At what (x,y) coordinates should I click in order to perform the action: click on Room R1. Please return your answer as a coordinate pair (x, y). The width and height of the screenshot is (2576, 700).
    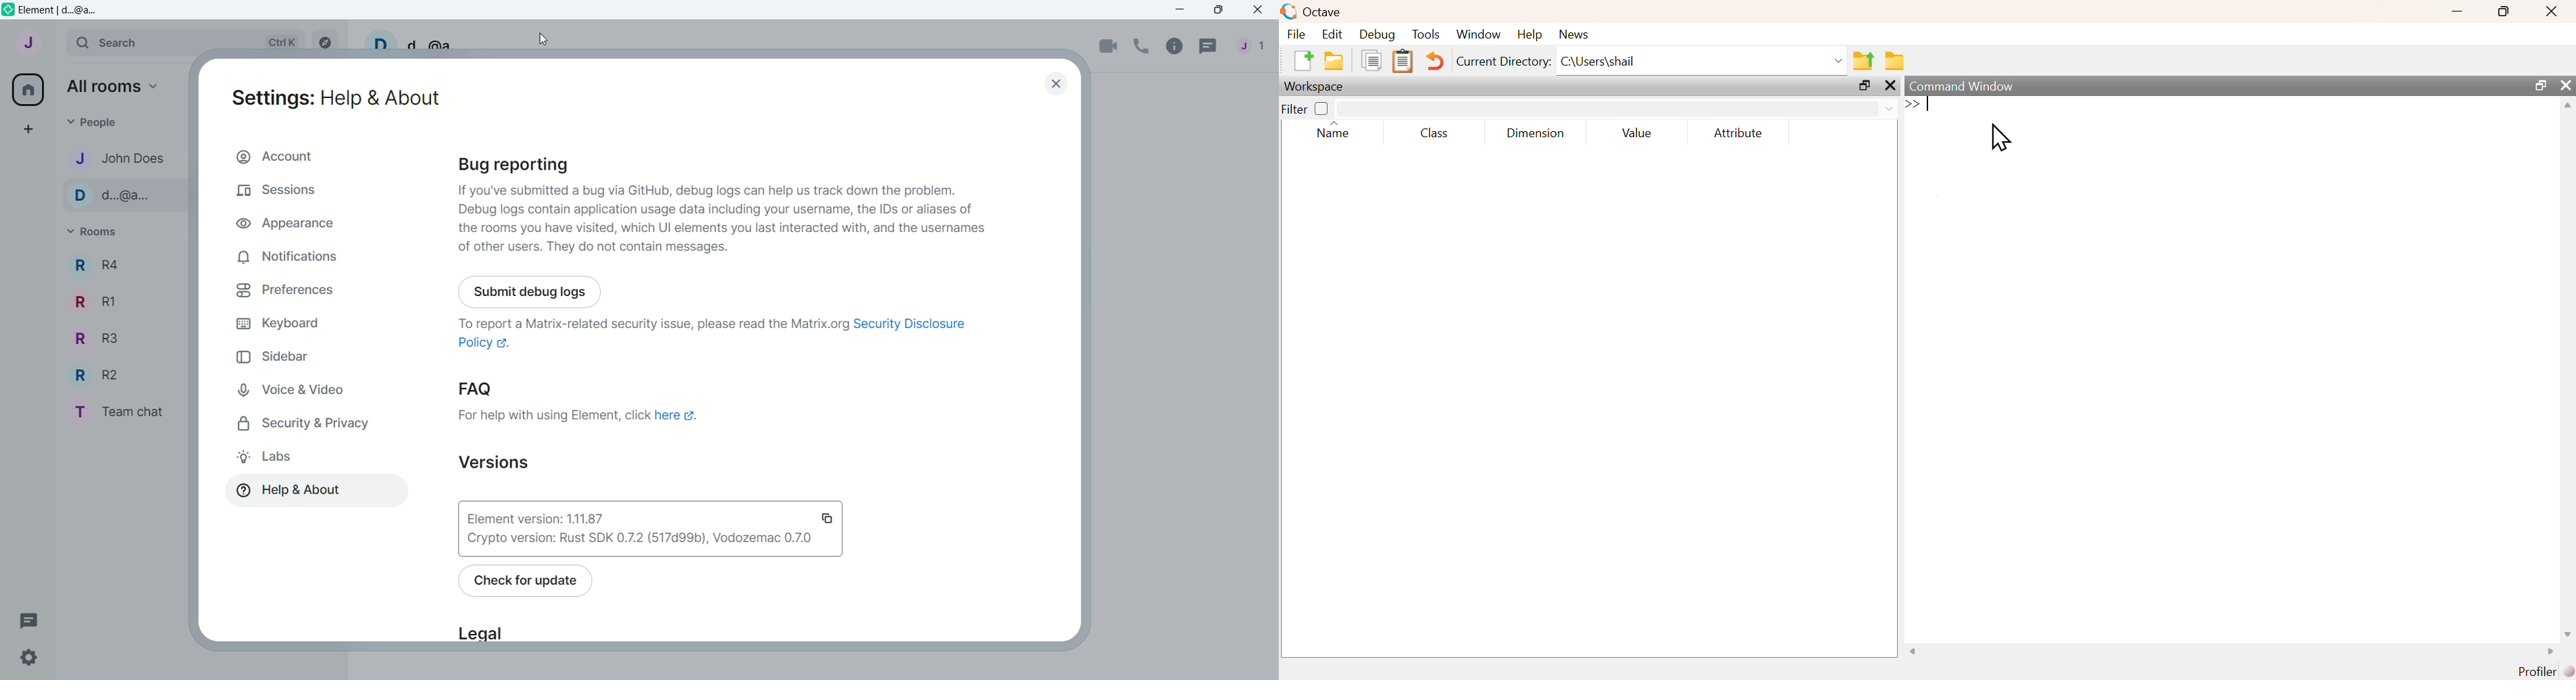
    Looking at the image, I should click on (91, 300).